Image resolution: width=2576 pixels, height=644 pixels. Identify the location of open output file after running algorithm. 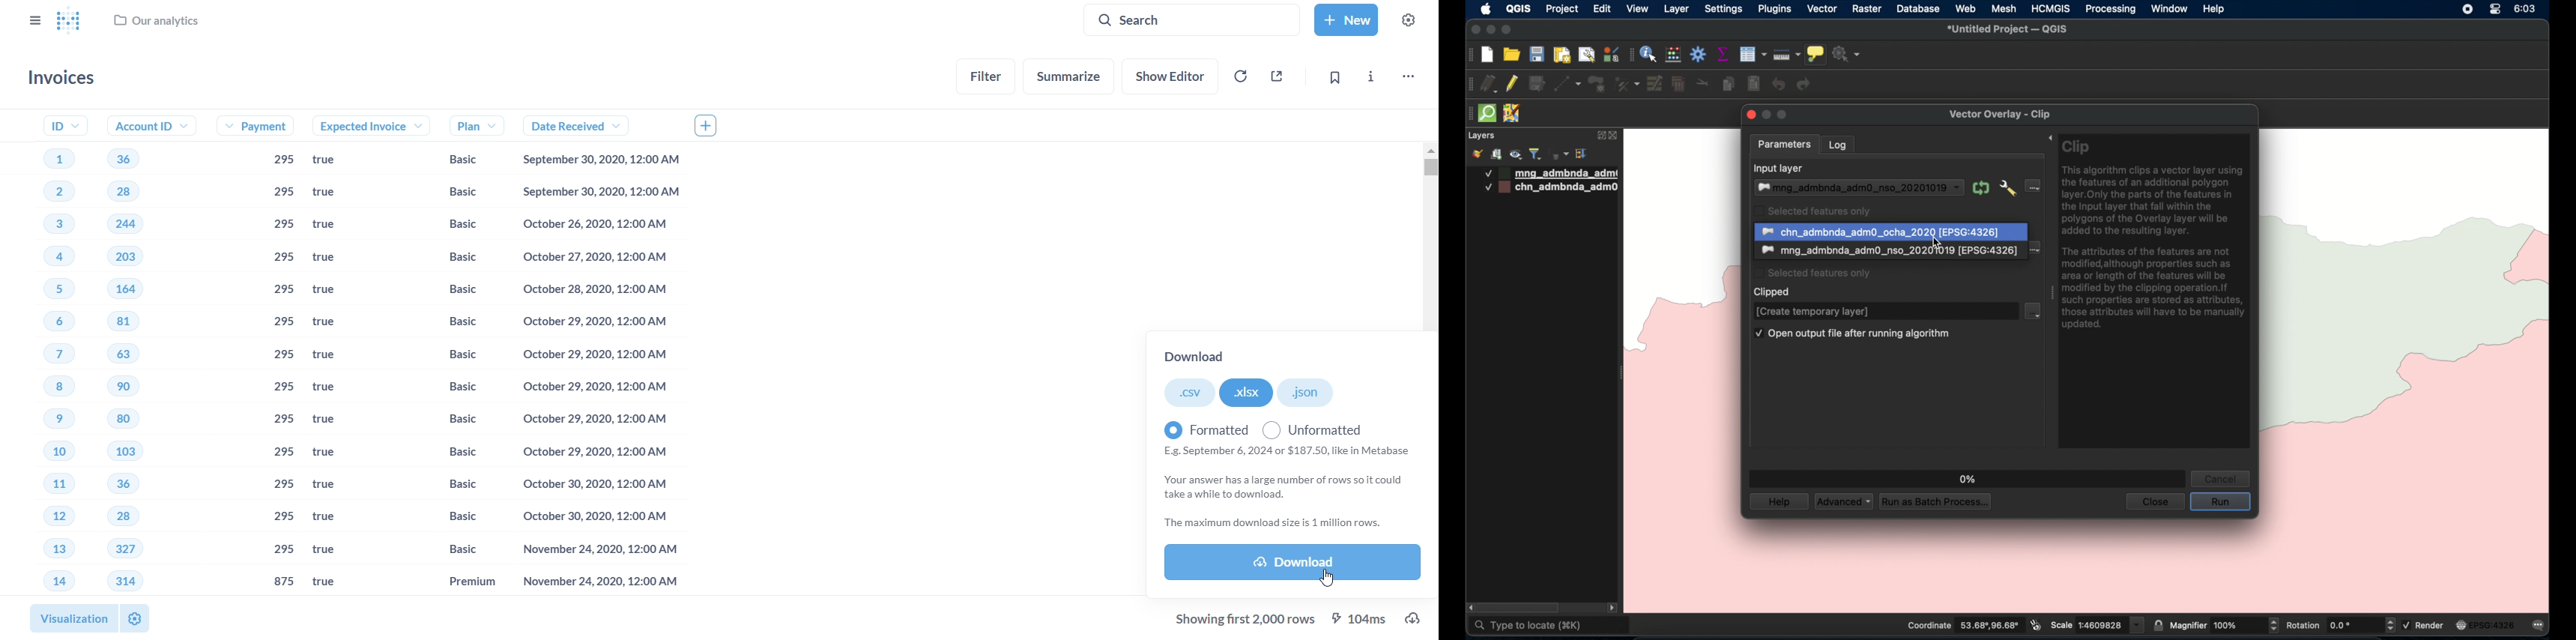
(1853, 334).